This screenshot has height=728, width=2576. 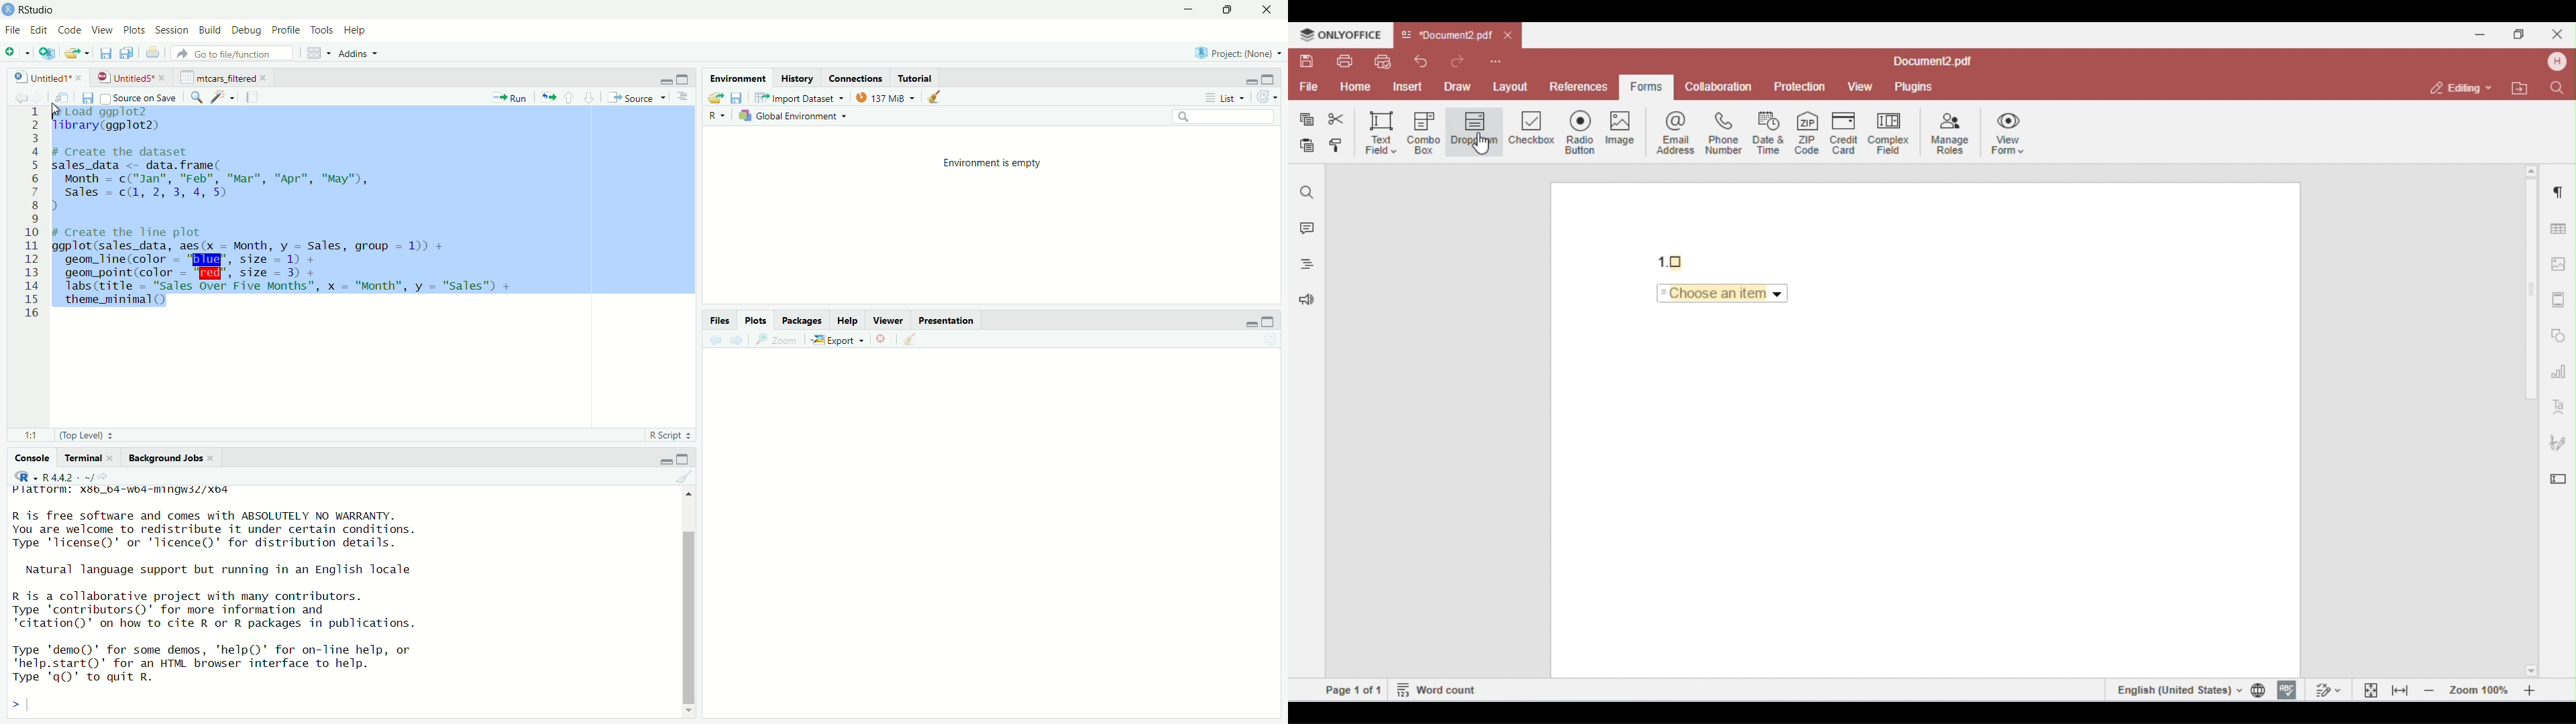 What do you see at coordinates (266, 78) in the screenshot?
I see `close` at bounding box center [266, 78].